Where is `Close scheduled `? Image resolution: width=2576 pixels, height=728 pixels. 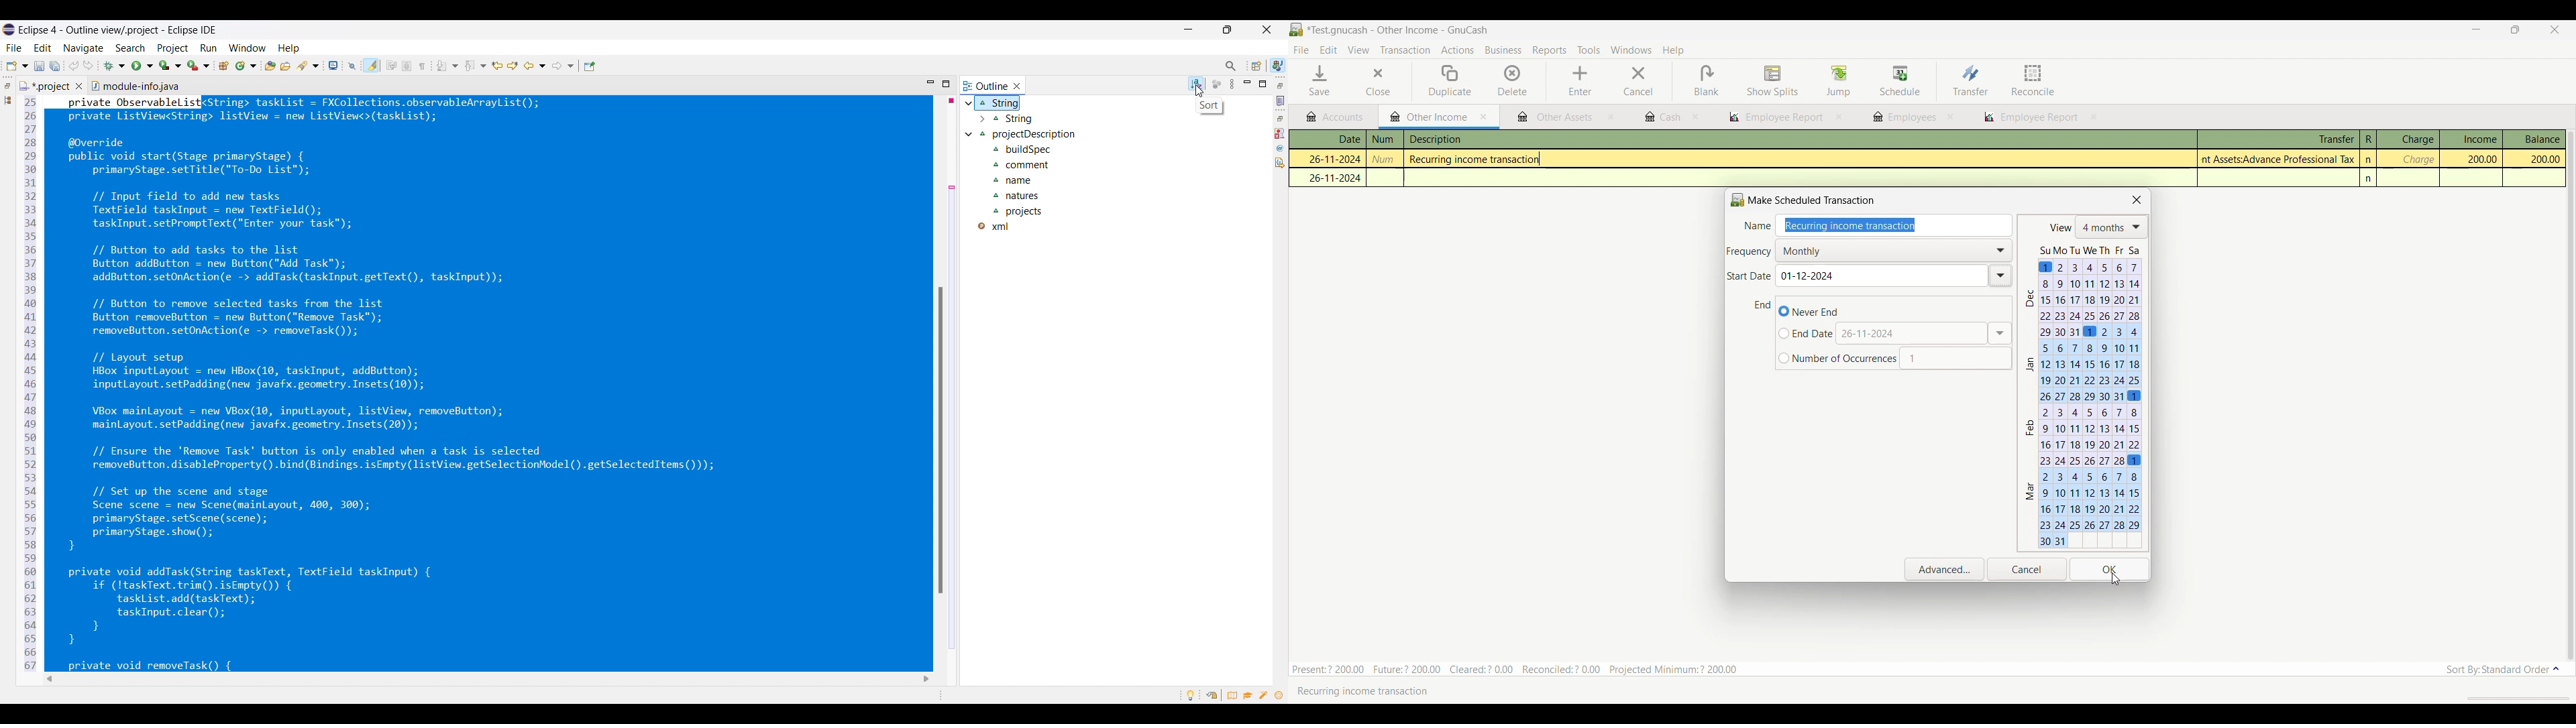 Close scheduled  is located at coordinates (2137, 200).